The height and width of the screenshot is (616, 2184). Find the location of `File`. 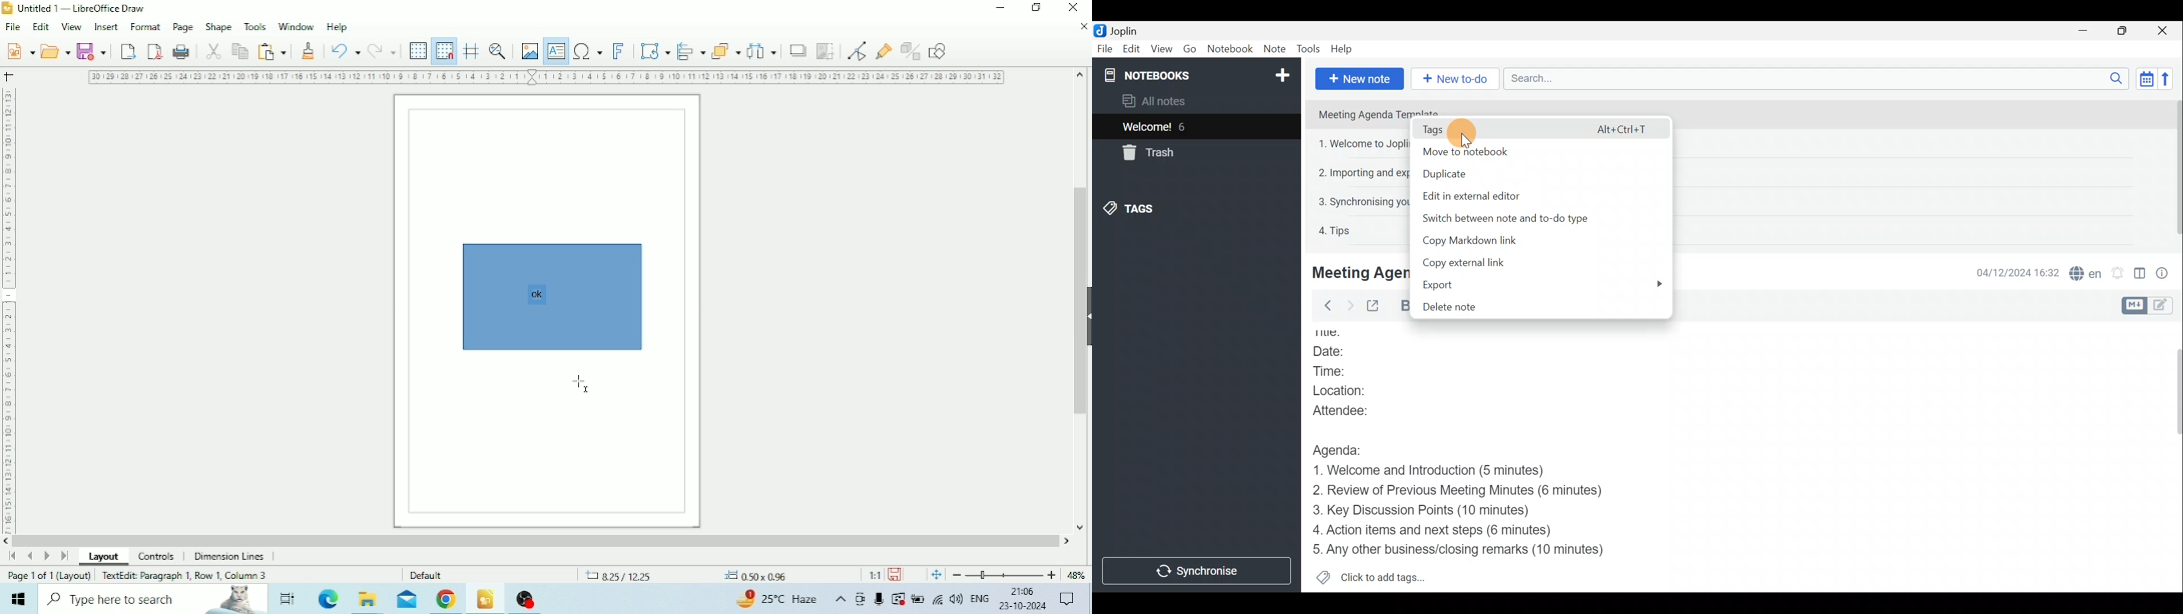

File is located at coordinates (1105, 48).